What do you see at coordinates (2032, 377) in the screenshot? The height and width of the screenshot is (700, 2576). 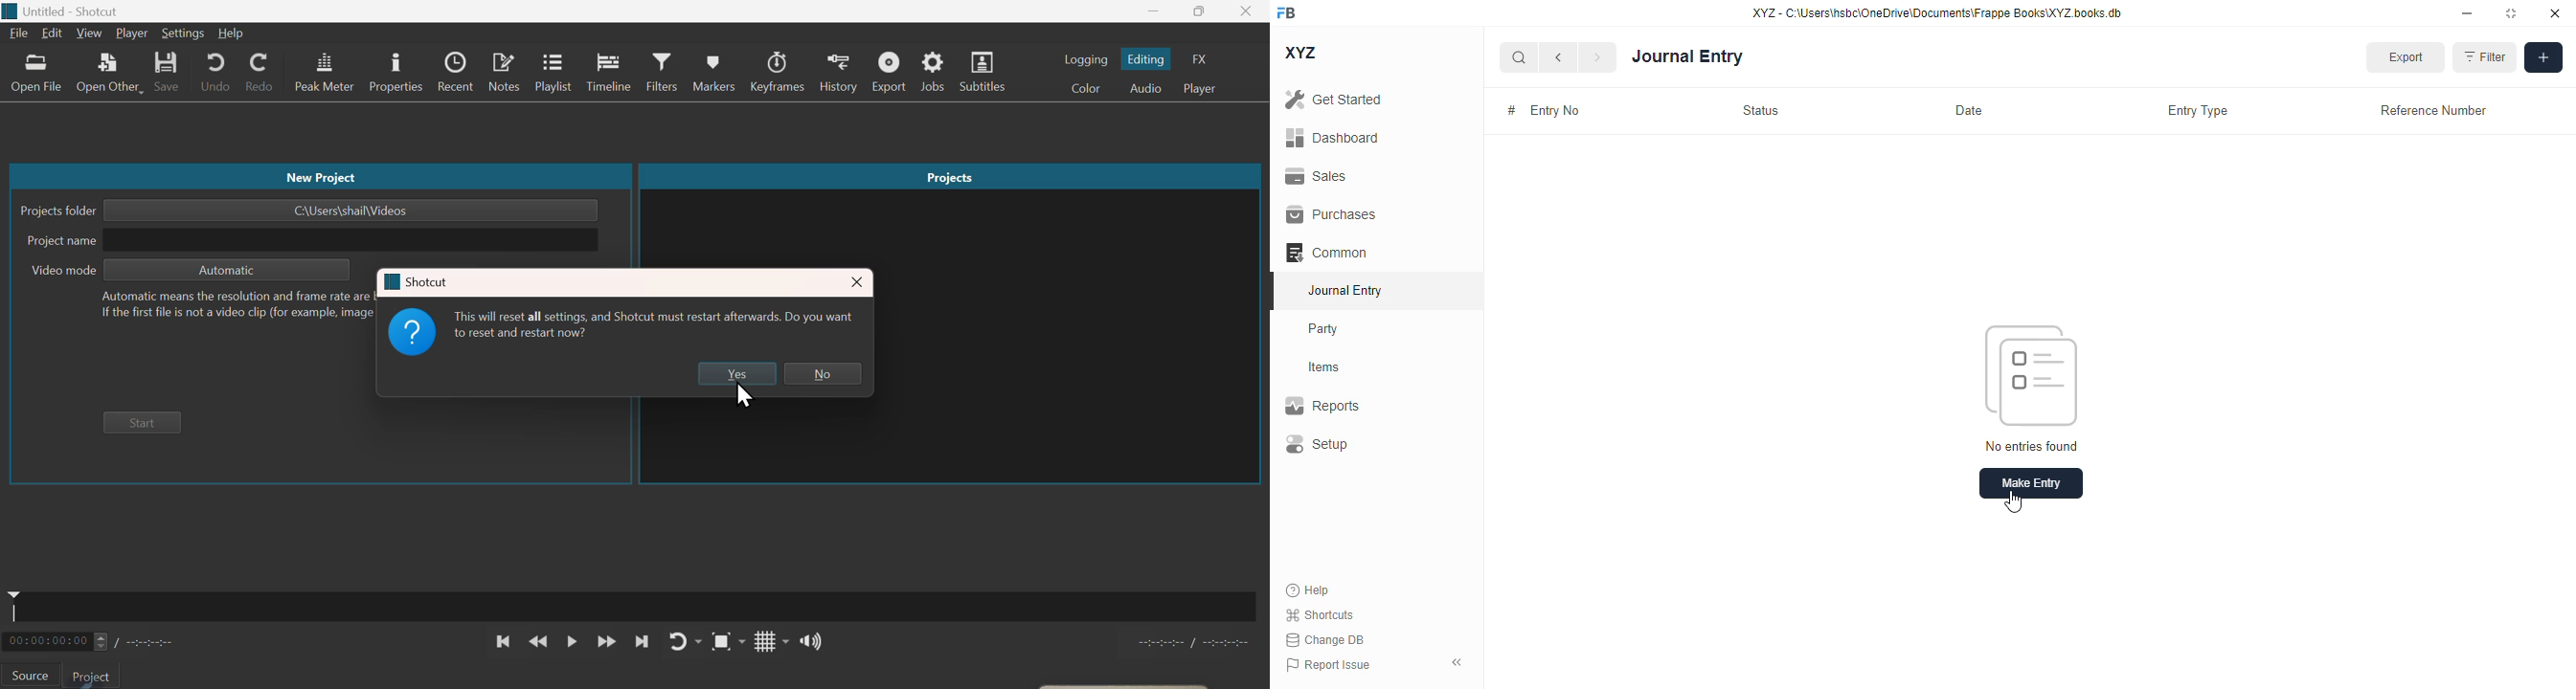 I see `icon` at bounding box center [2032, 377].